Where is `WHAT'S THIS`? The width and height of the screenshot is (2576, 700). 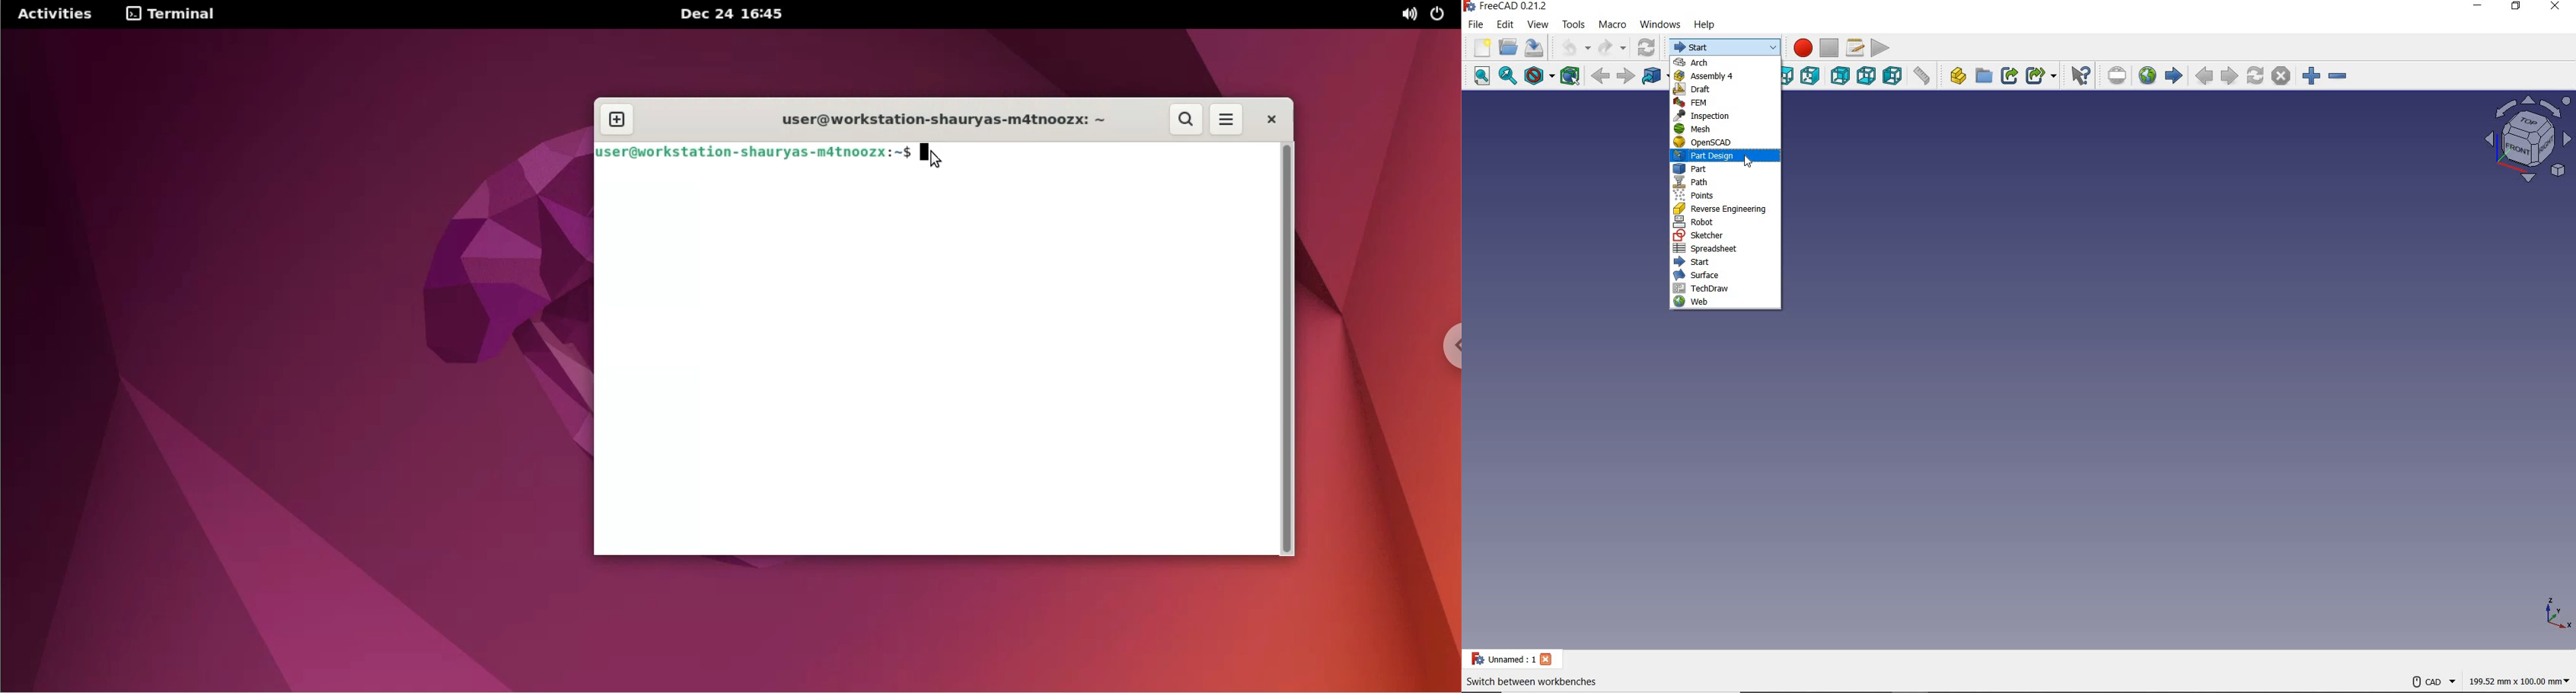 WHAT'S THIS is located at coordinates (2078, 77).